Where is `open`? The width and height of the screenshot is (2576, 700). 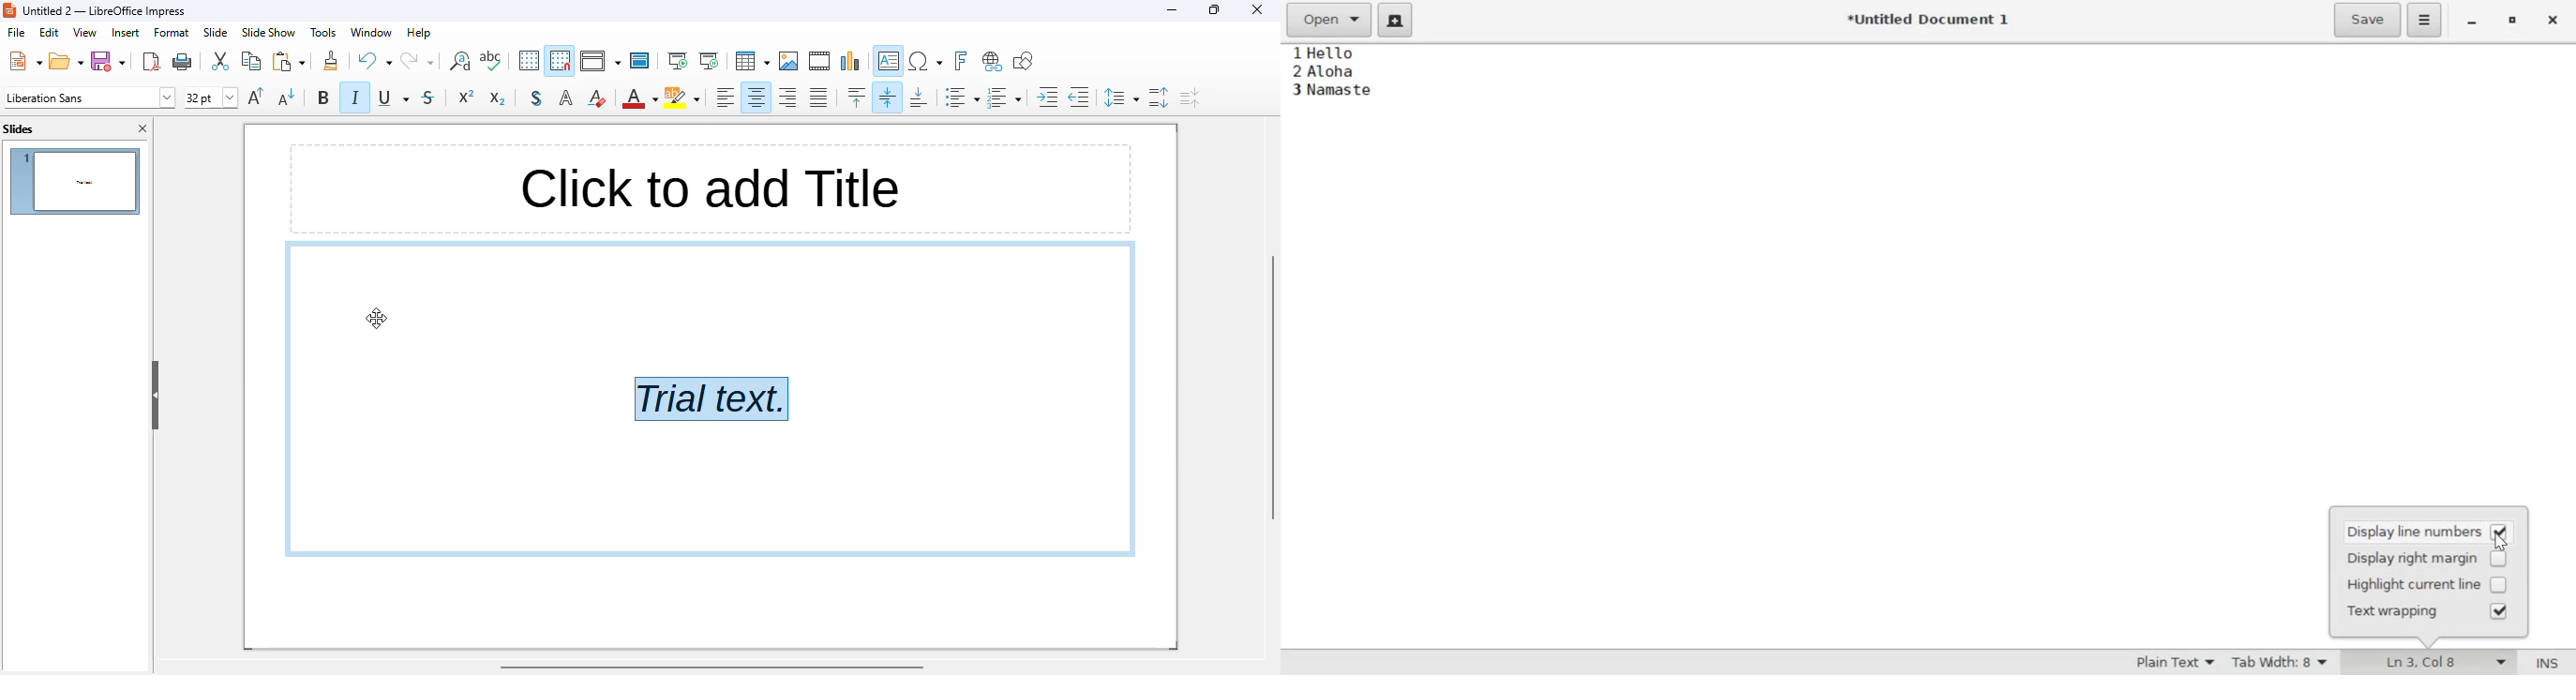
open is located at coordinates (67, 60).